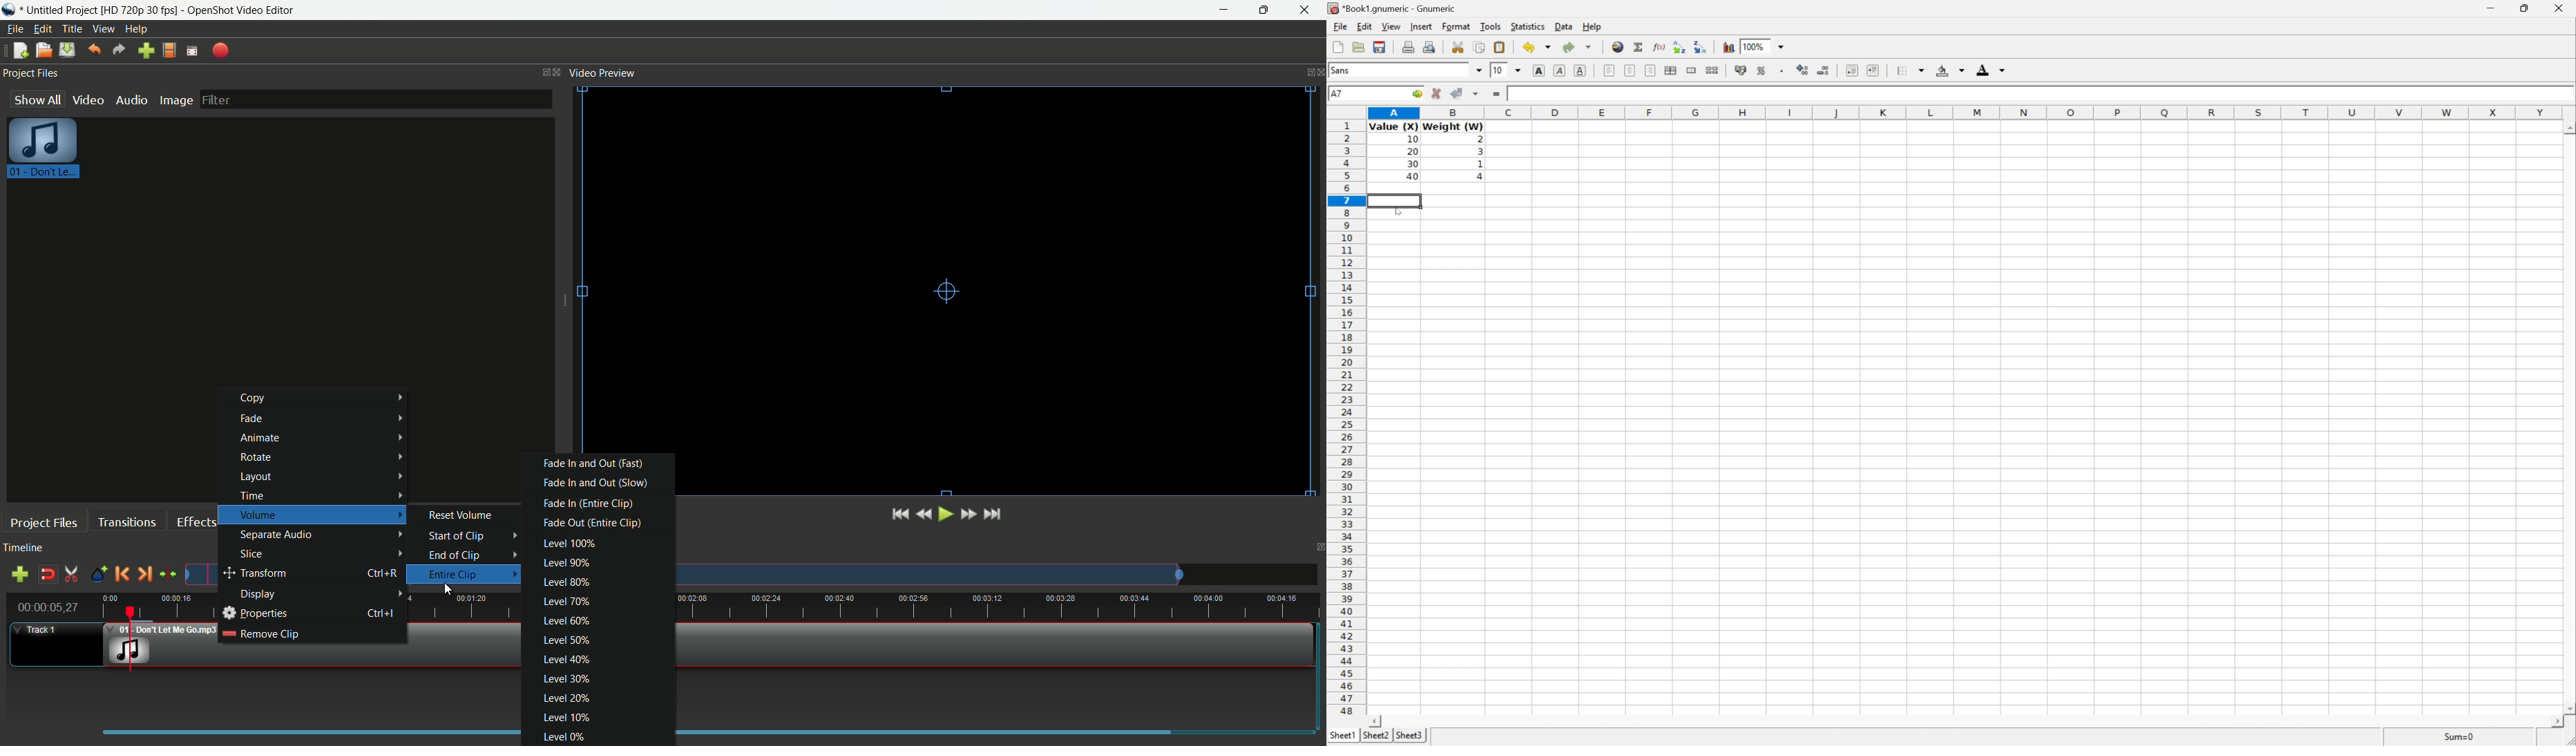 The image size is (2576, 756). Describe the element at coordinates (566, 700) in the screenshot. I see `level 20%` at that location.